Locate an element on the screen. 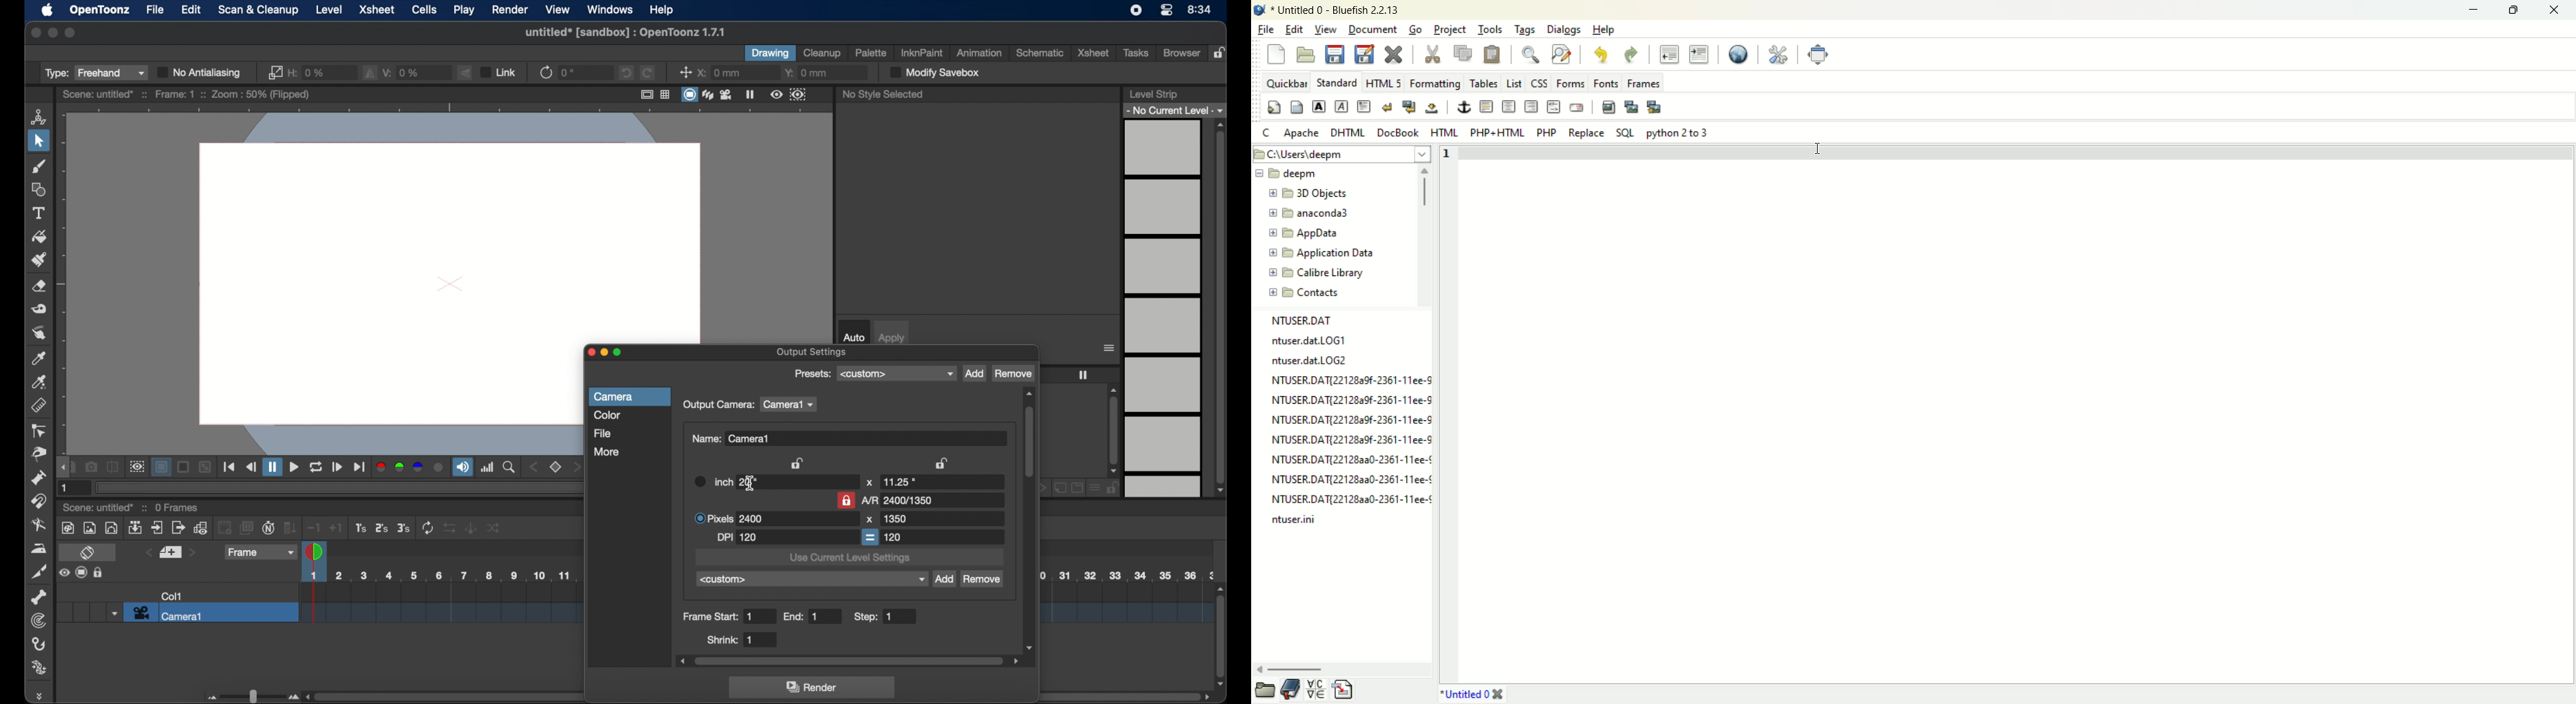 The height and width of the screenshot is (728, 2576). link is located at coordinates (498, 72).